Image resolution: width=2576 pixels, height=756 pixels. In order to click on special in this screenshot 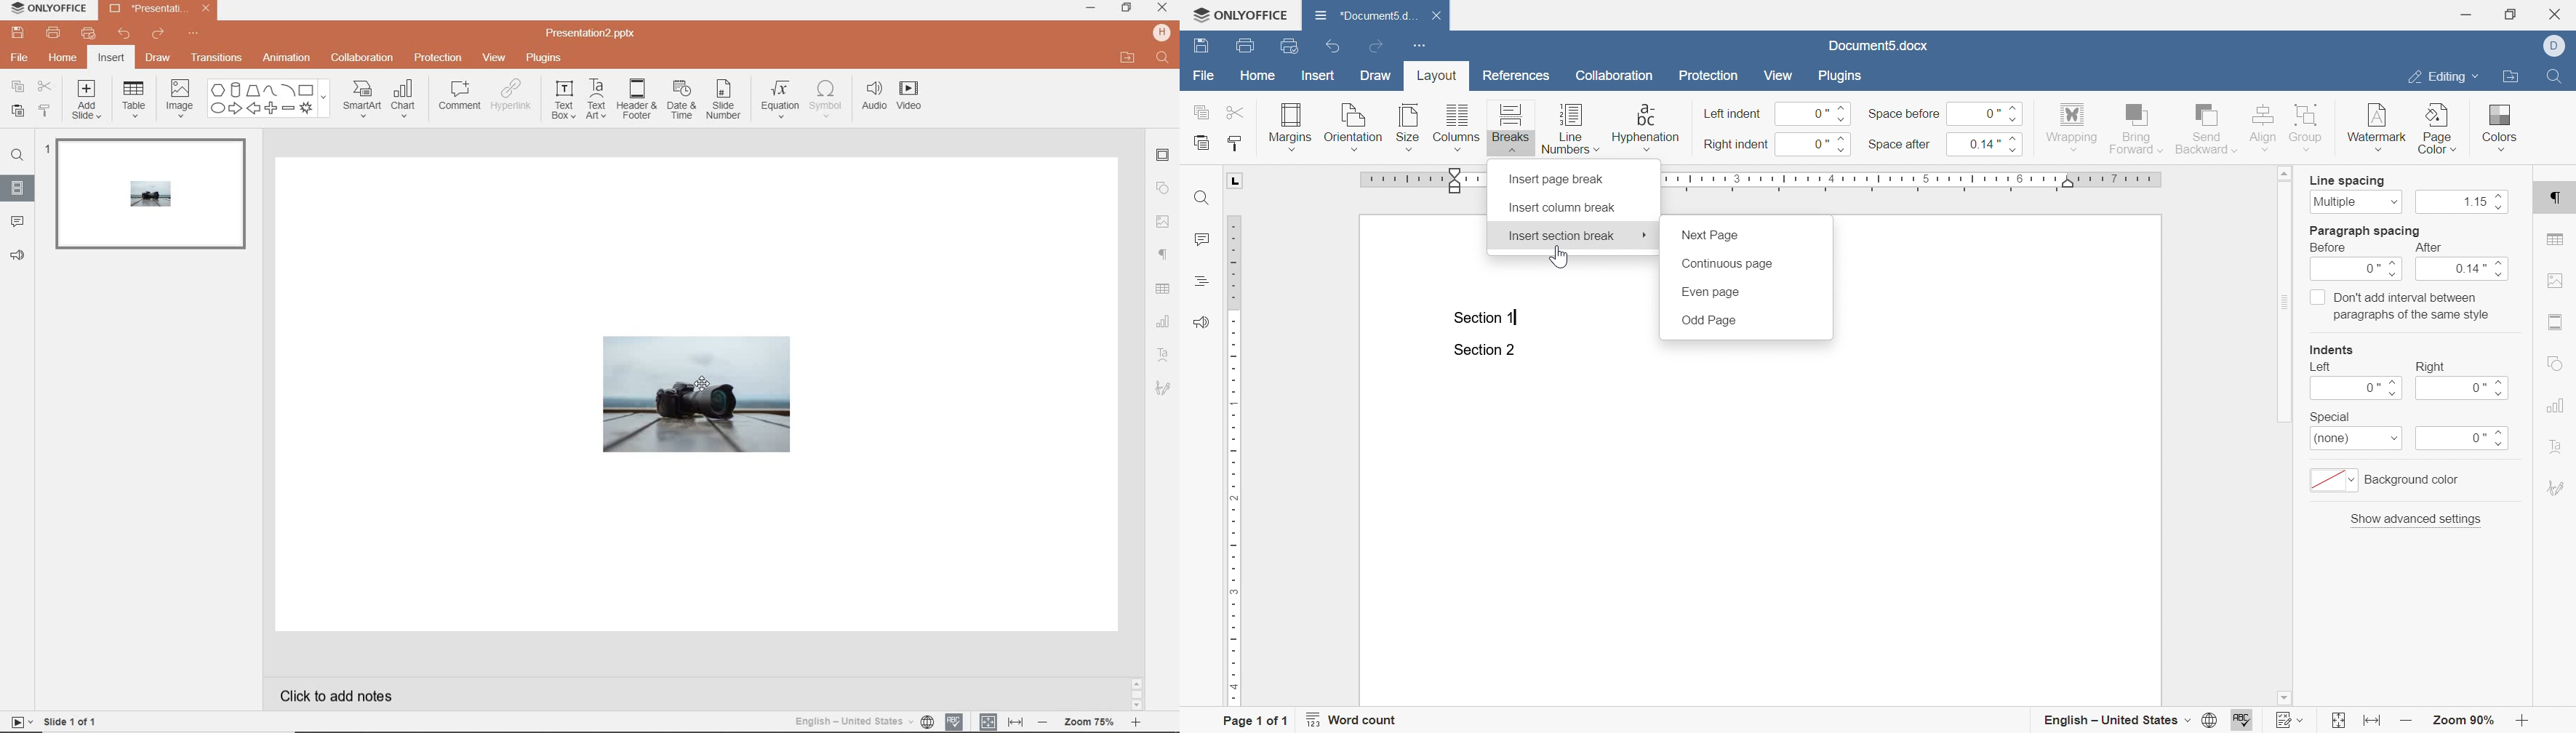, I will do `click(2329, 417)`.